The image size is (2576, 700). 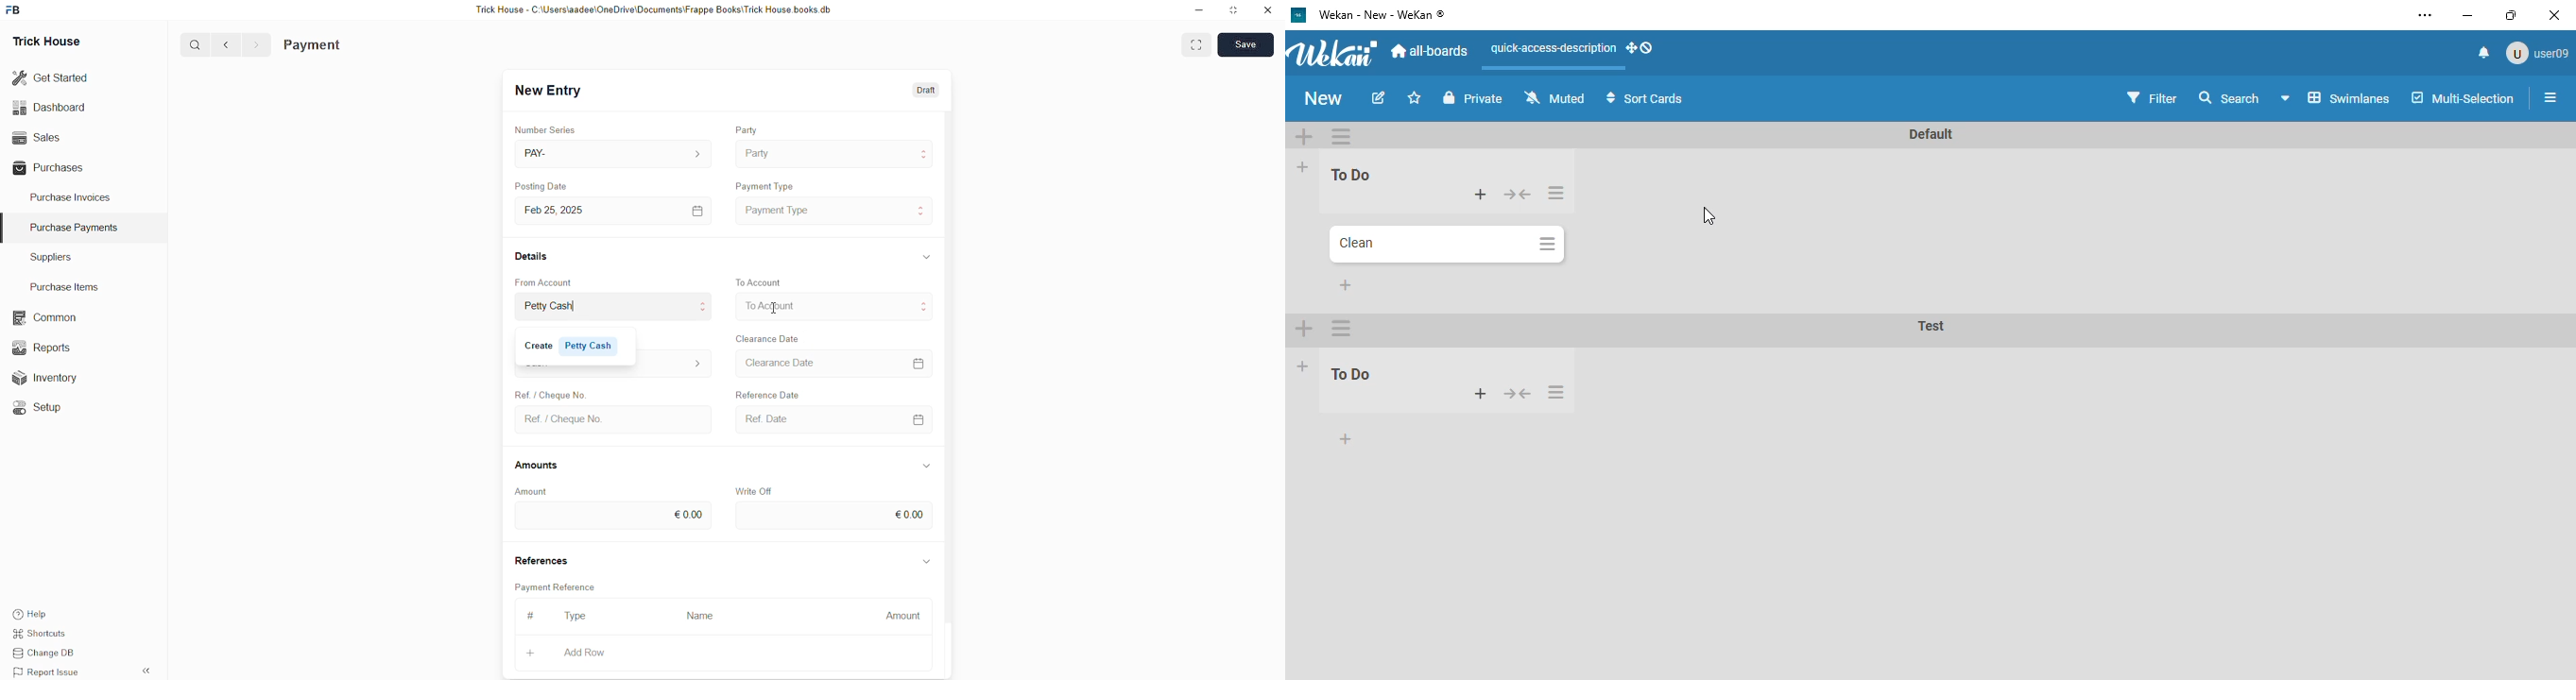 I want to click on cursor, so click(x=1708, y=216).